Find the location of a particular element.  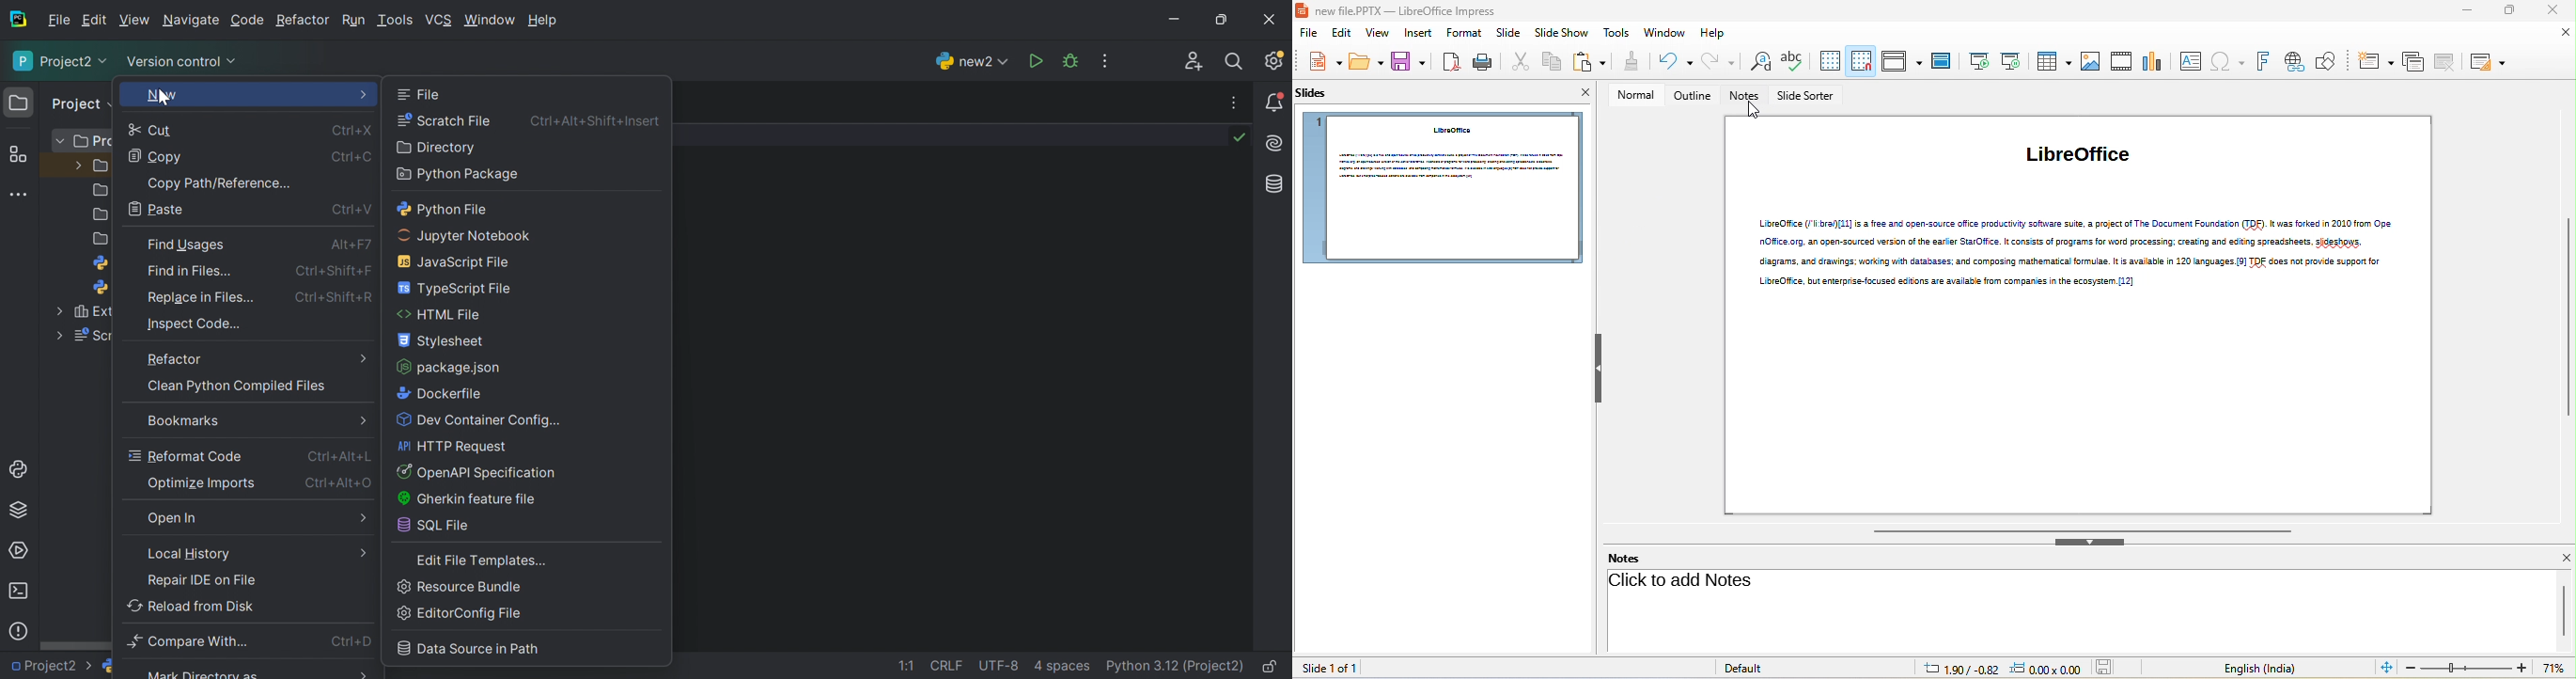

close is located at coordinates (2567, 33).